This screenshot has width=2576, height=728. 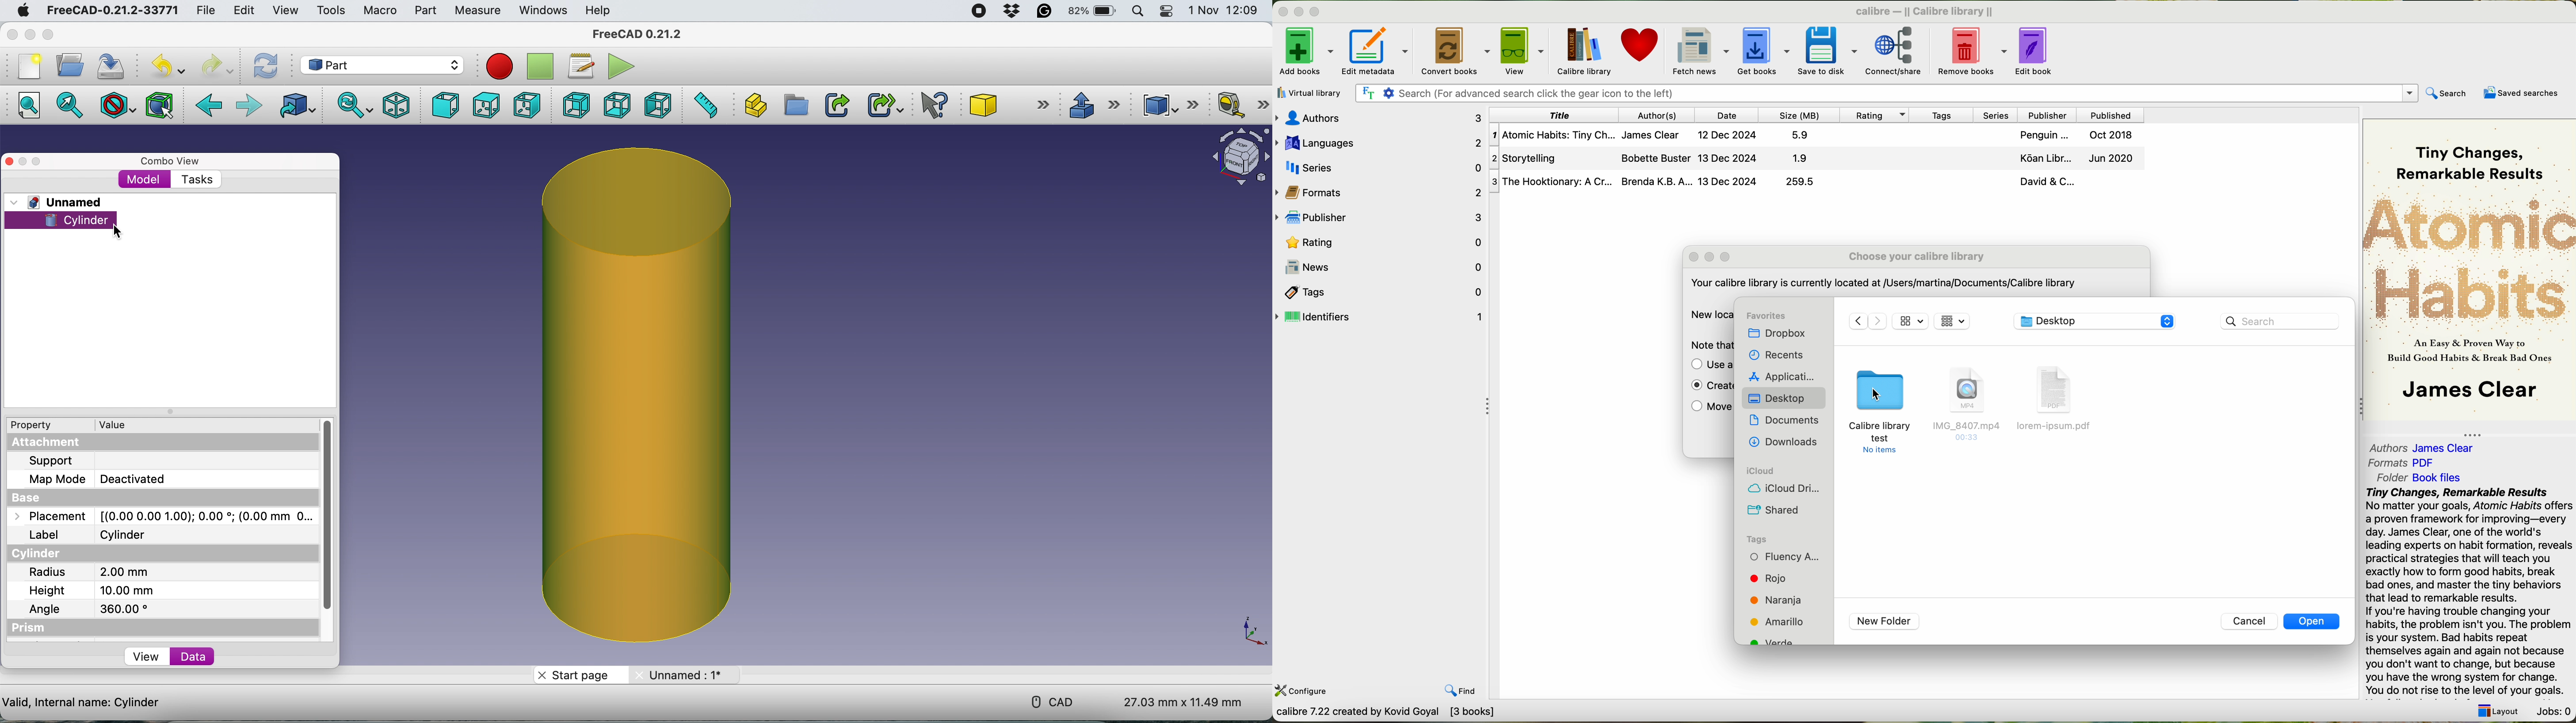 I want to click on data, so click(x=192, y=656).